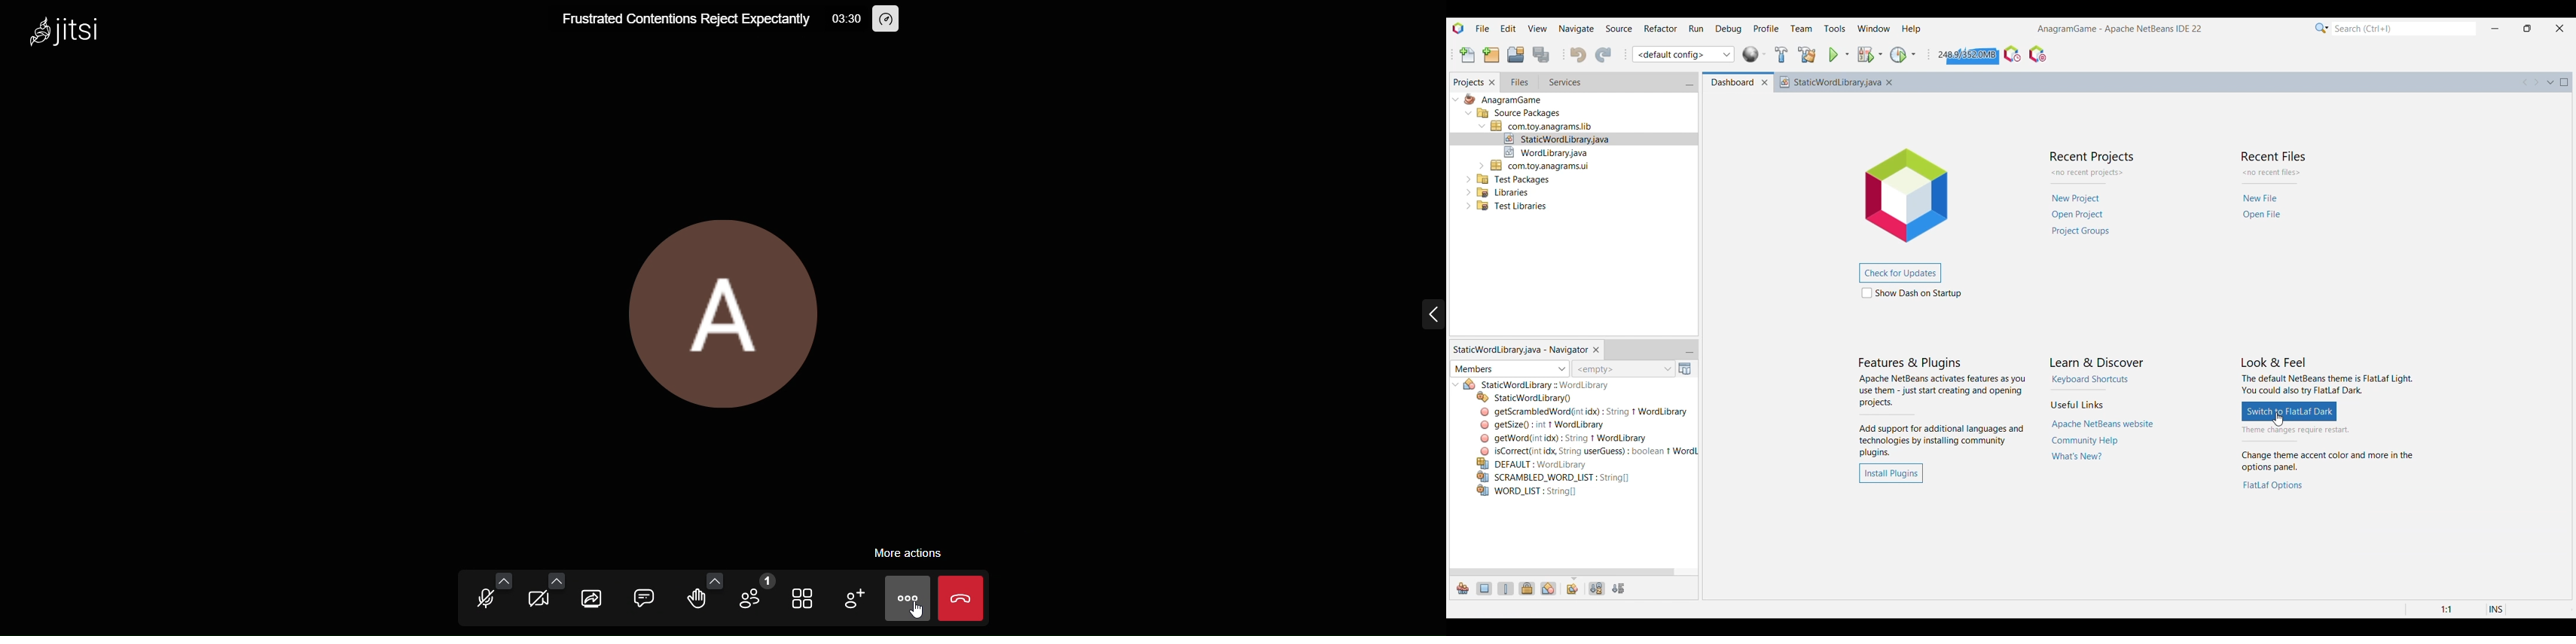 The width and height of the screenshot is (2576, 644). Describe the element at coordinates (847, 17) in the screenshot. I see `03:30` at that location.